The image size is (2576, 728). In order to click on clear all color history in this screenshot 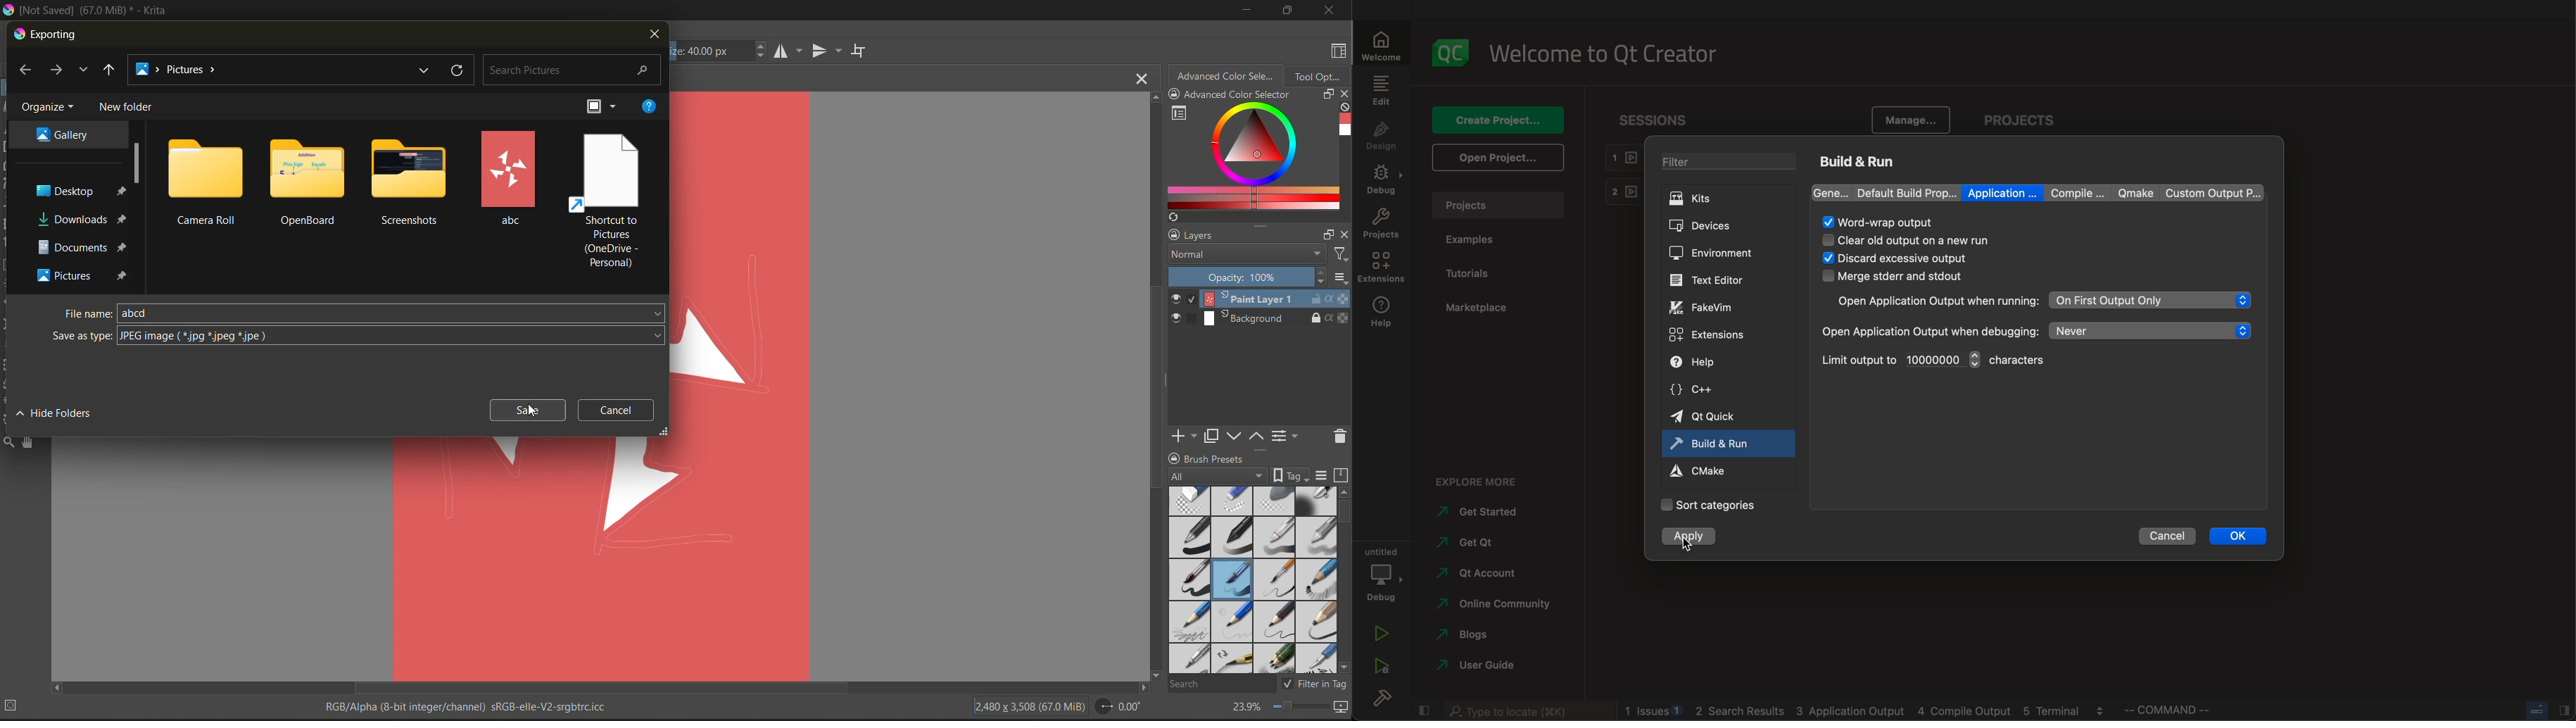, I will do `click(1341, 106)`.